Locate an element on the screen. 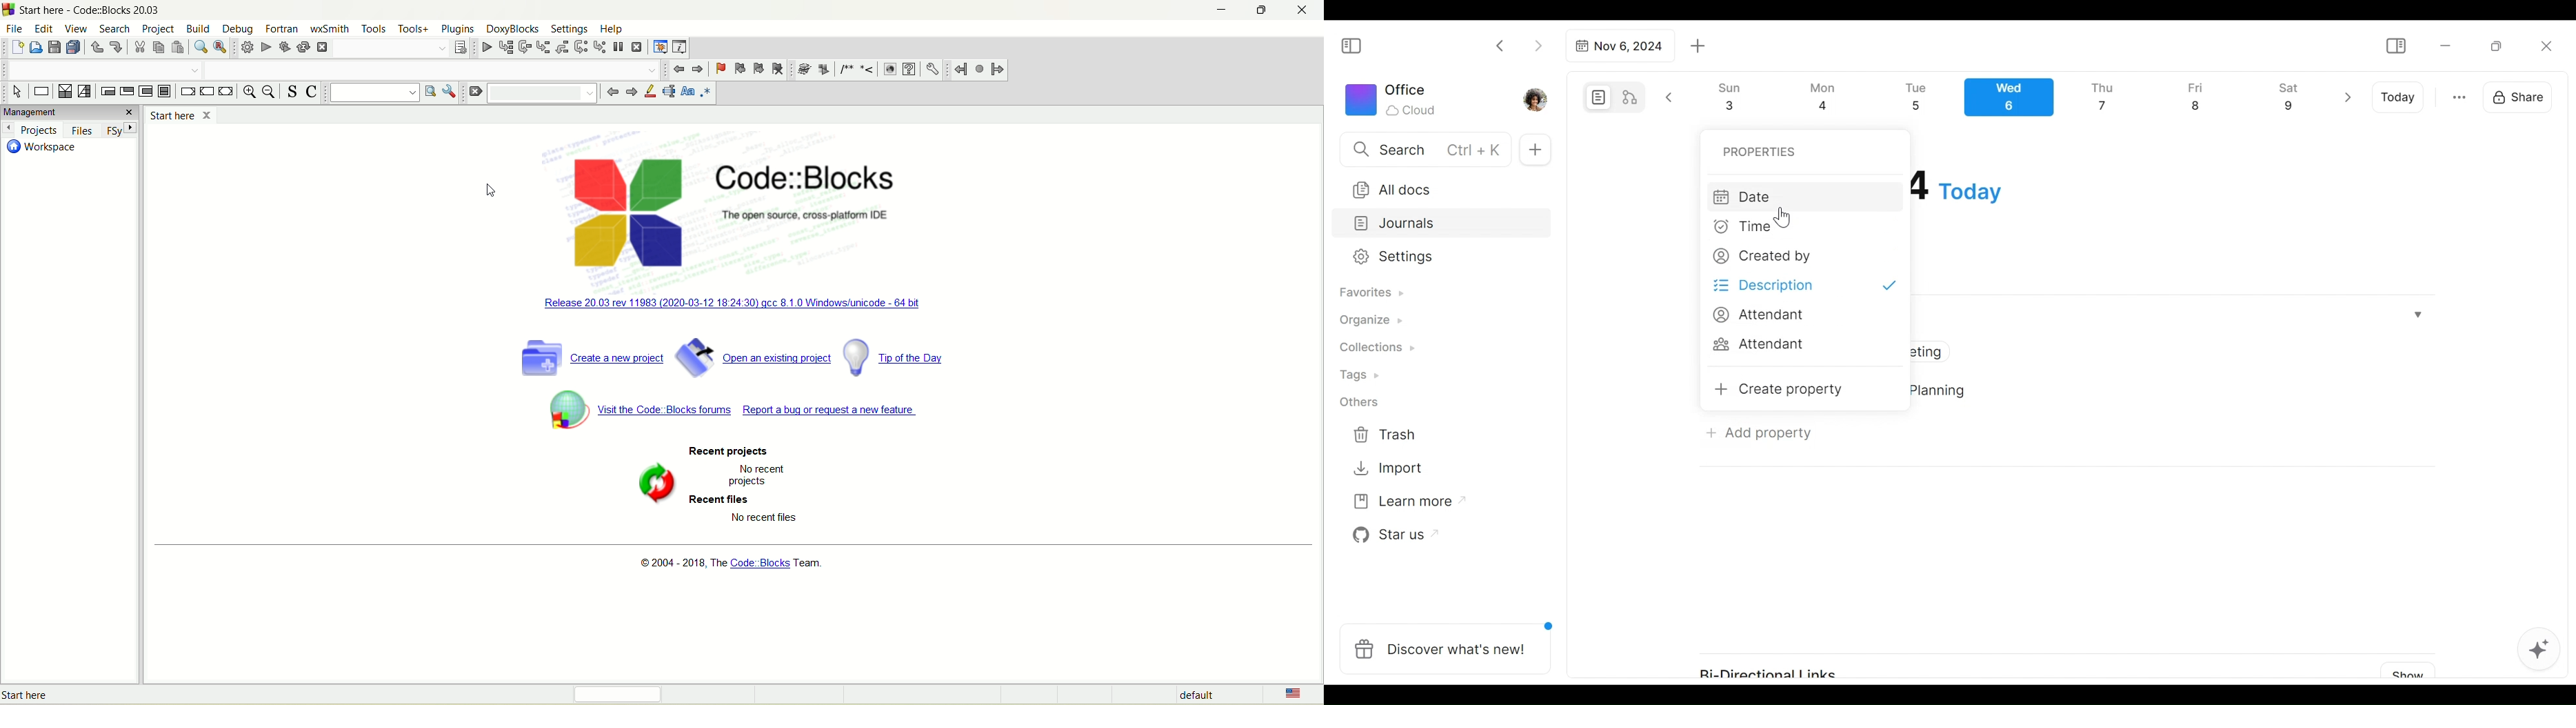 This screenshot has width=2576, height=728. AFFiNE AI is located at coordinates (2539, 651).